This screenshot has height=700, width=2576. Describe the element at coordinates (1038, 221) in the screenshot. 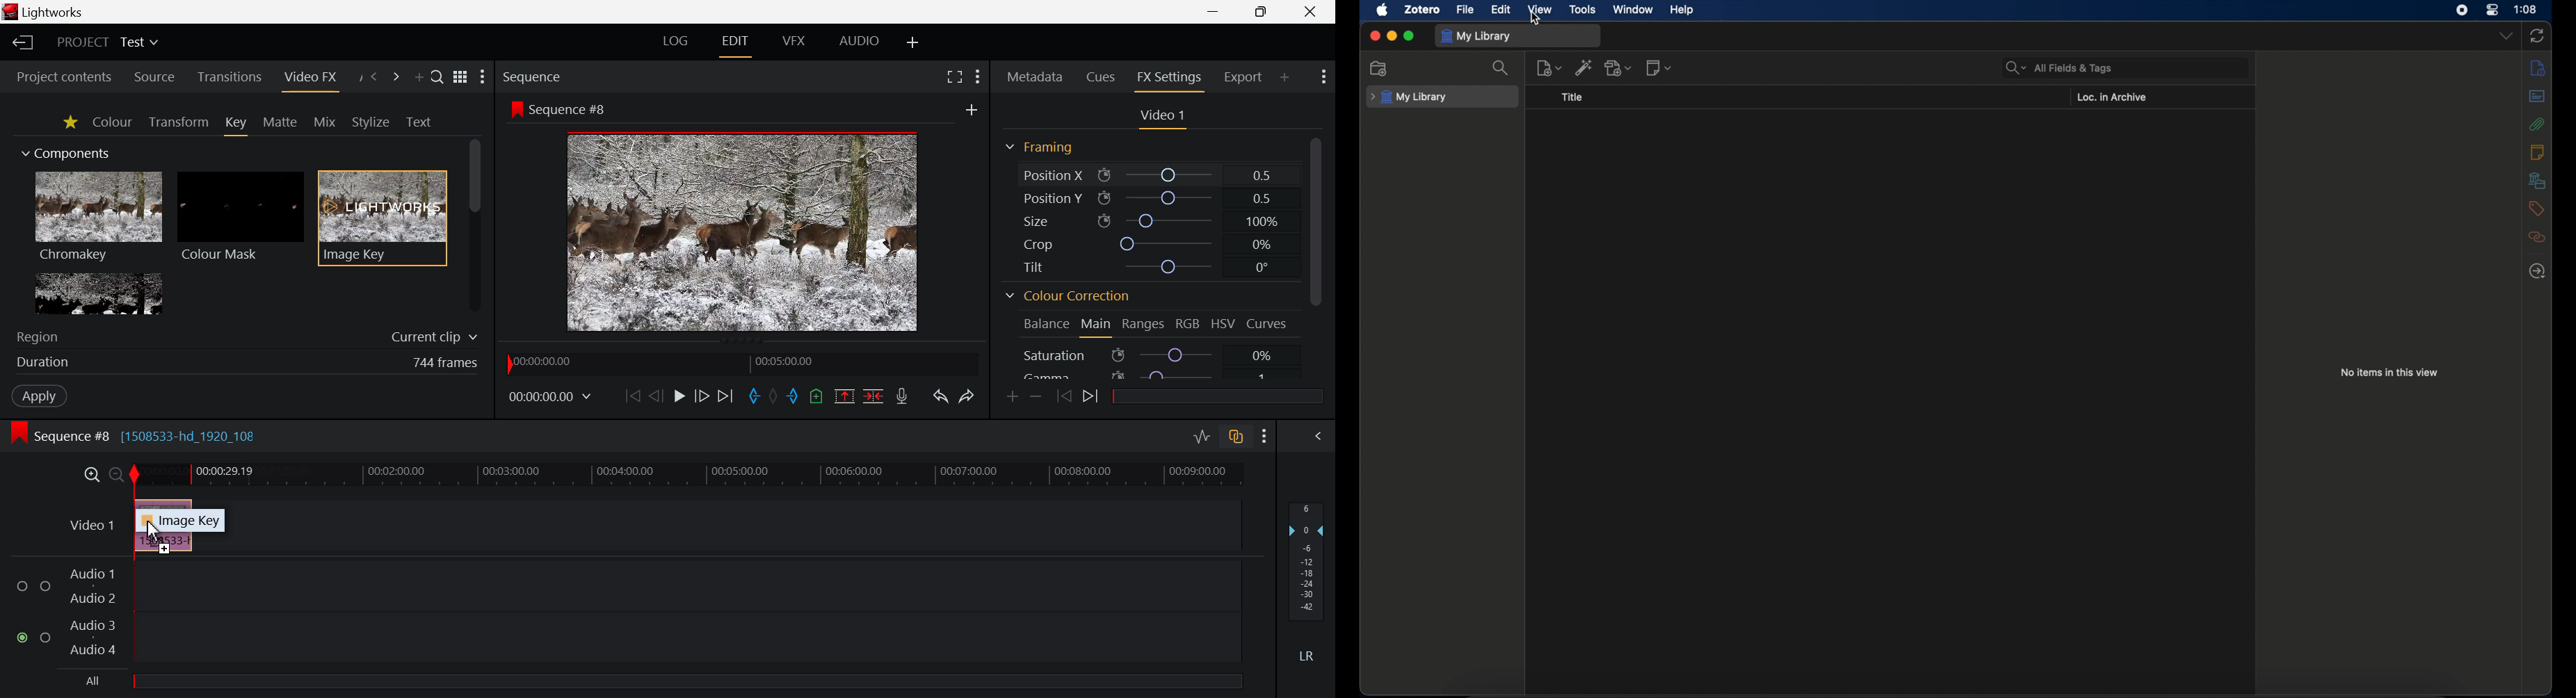

I see `Size` at that location.